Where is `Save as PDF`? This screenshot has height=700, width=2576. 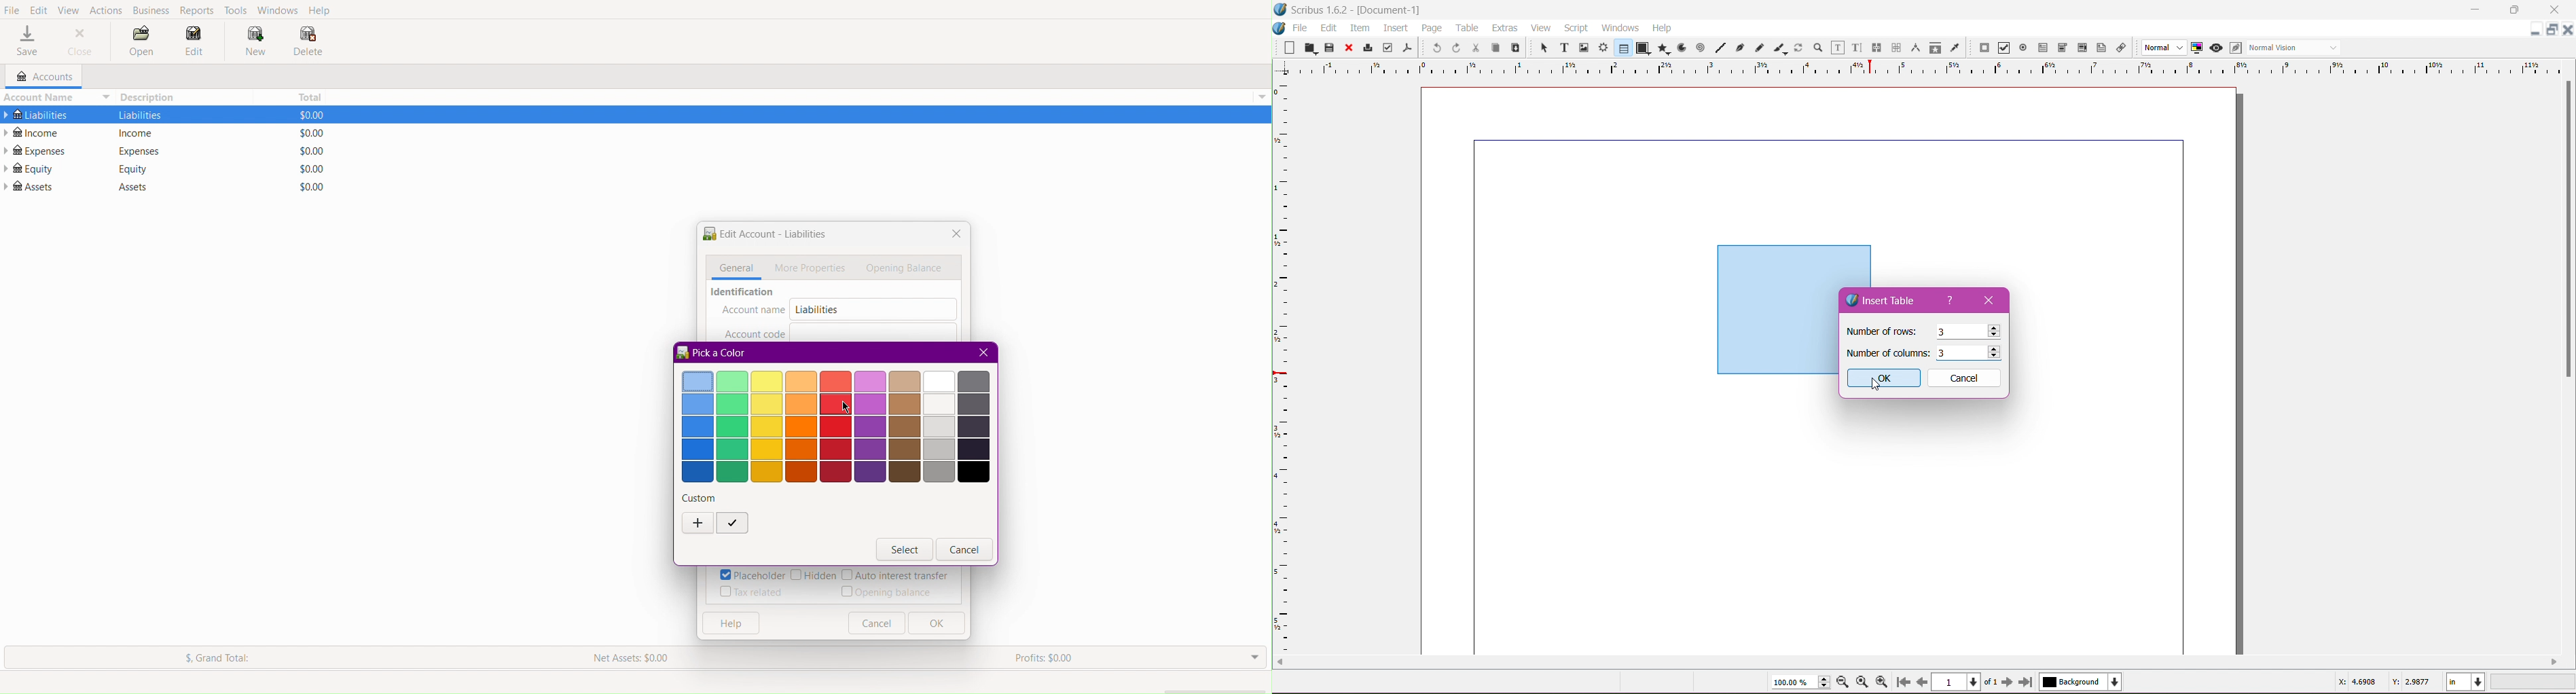
Save as PDF is located at coordinates (1409, 45).